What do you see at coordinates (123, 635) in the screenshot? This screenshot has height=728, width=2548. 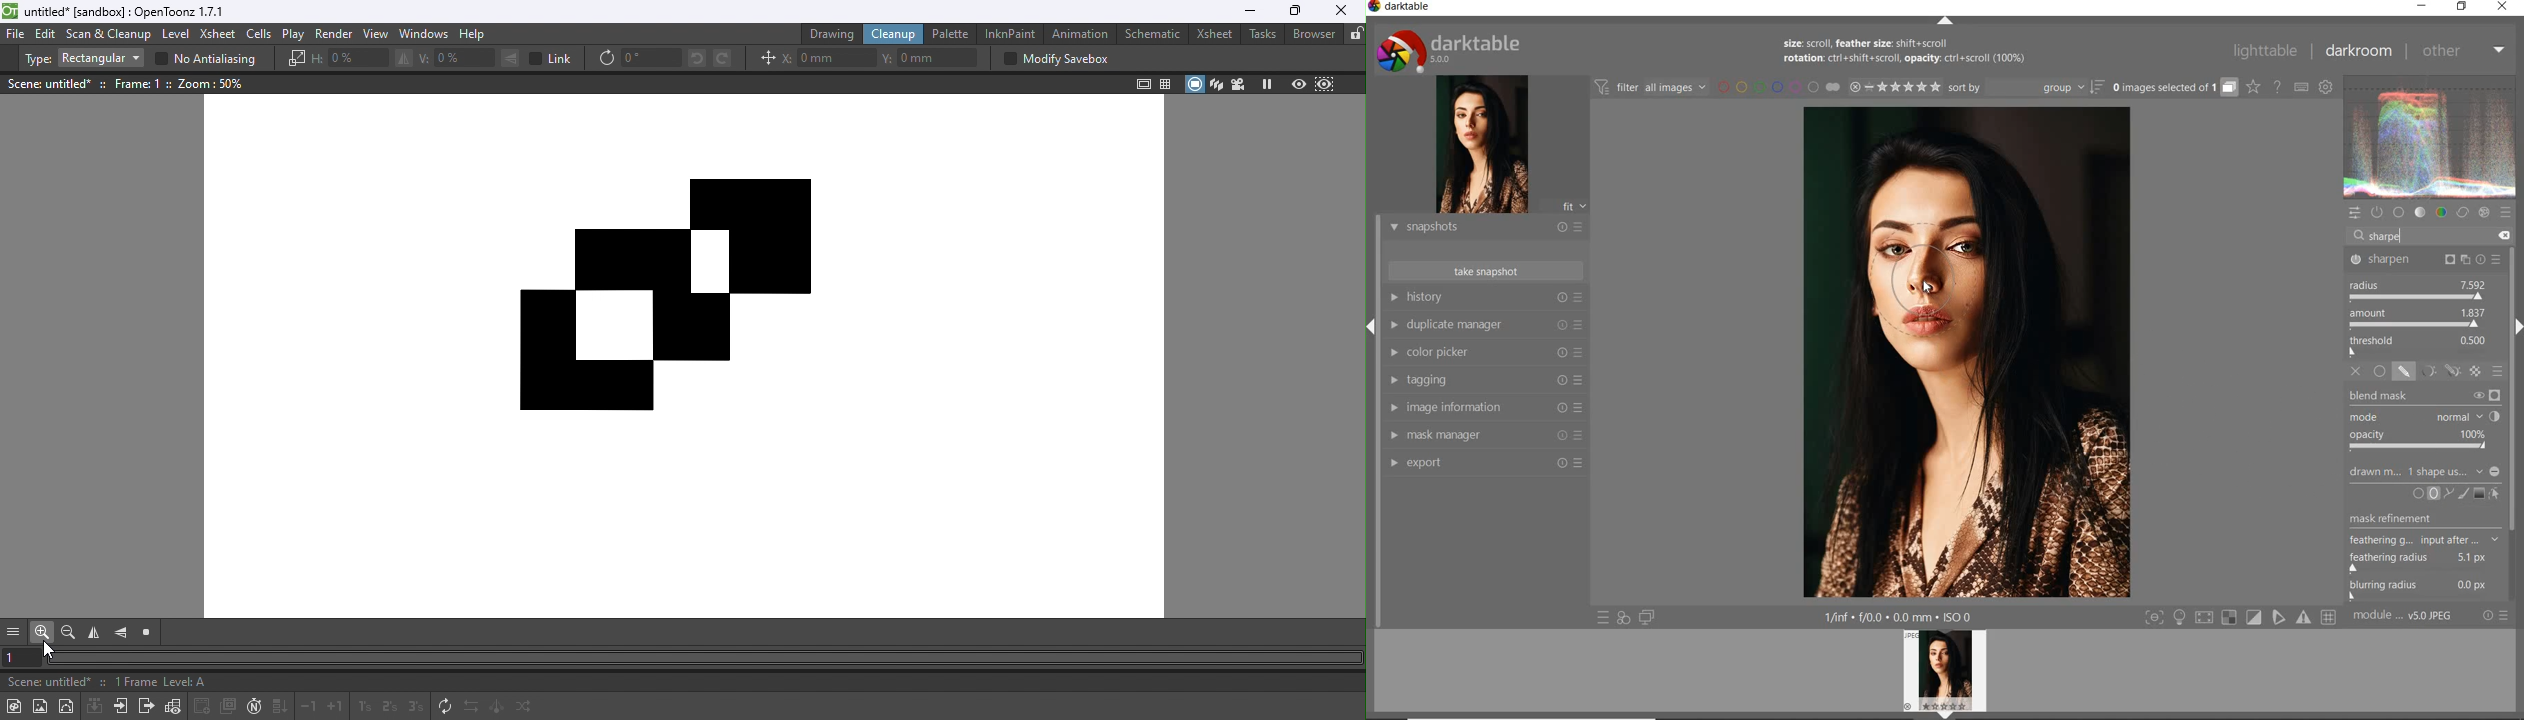 I see `Flip vertically` at bounding box center [123, 635].